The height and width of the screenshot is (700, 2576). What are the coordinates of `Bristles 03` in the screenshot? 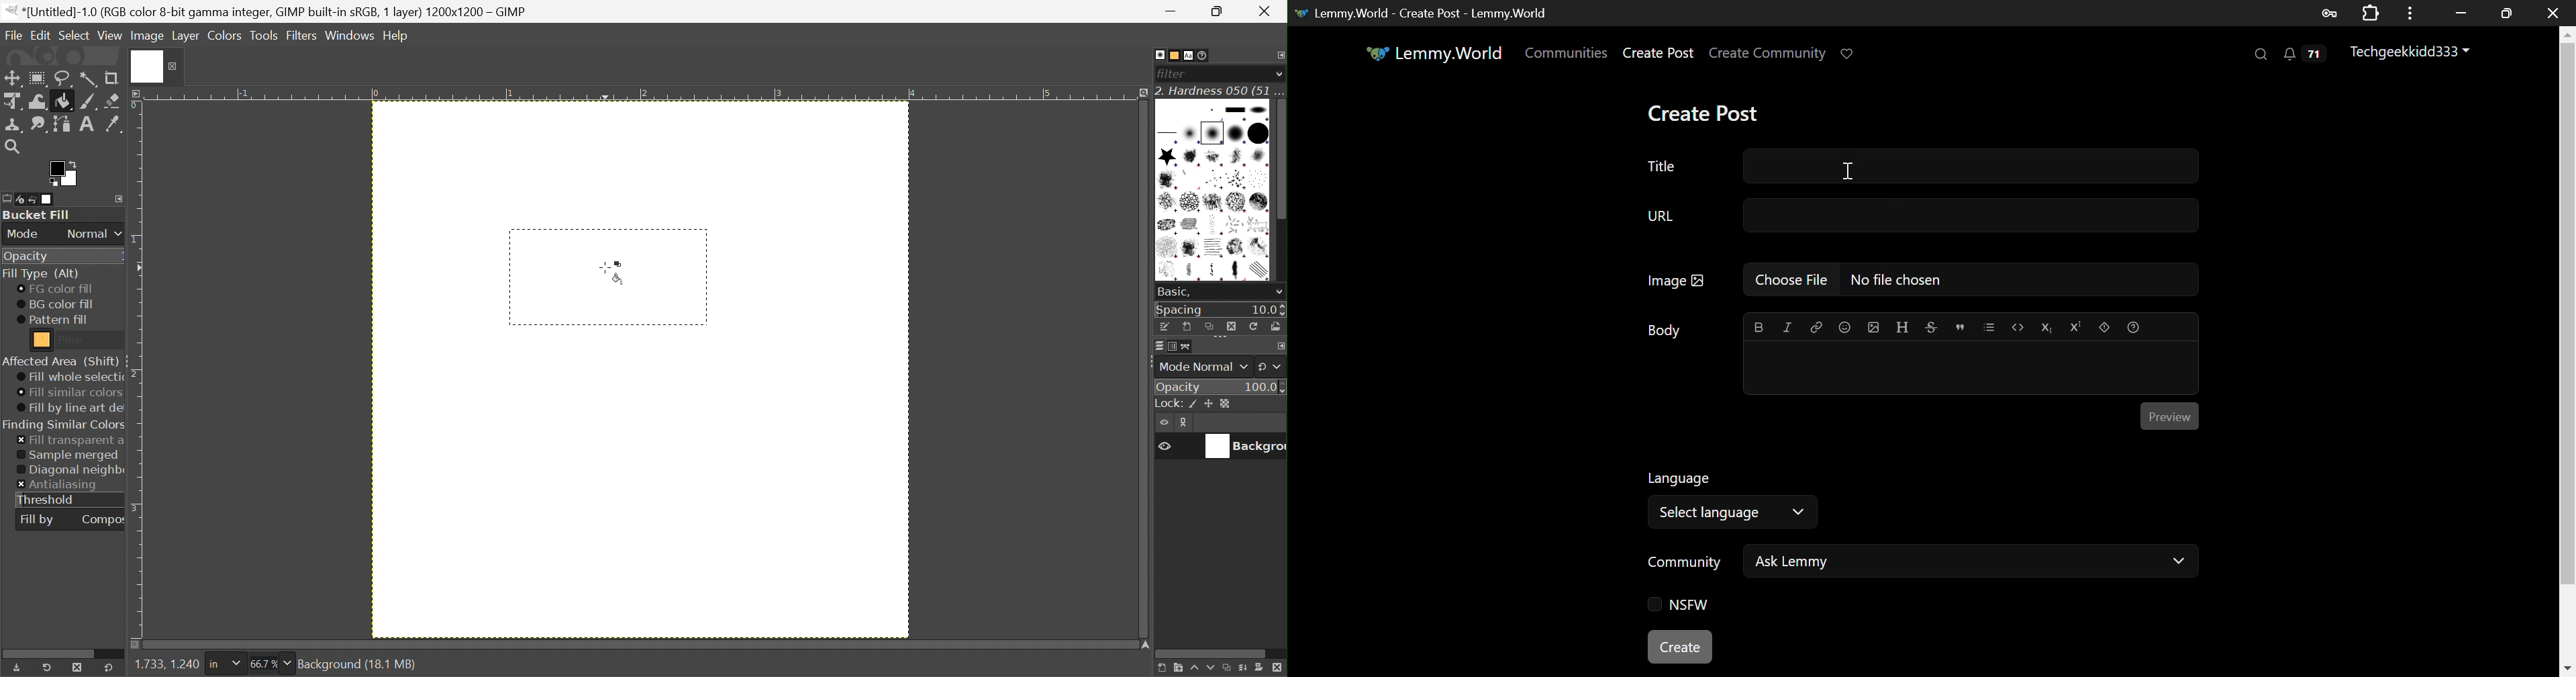 It's located at (1260, 179).